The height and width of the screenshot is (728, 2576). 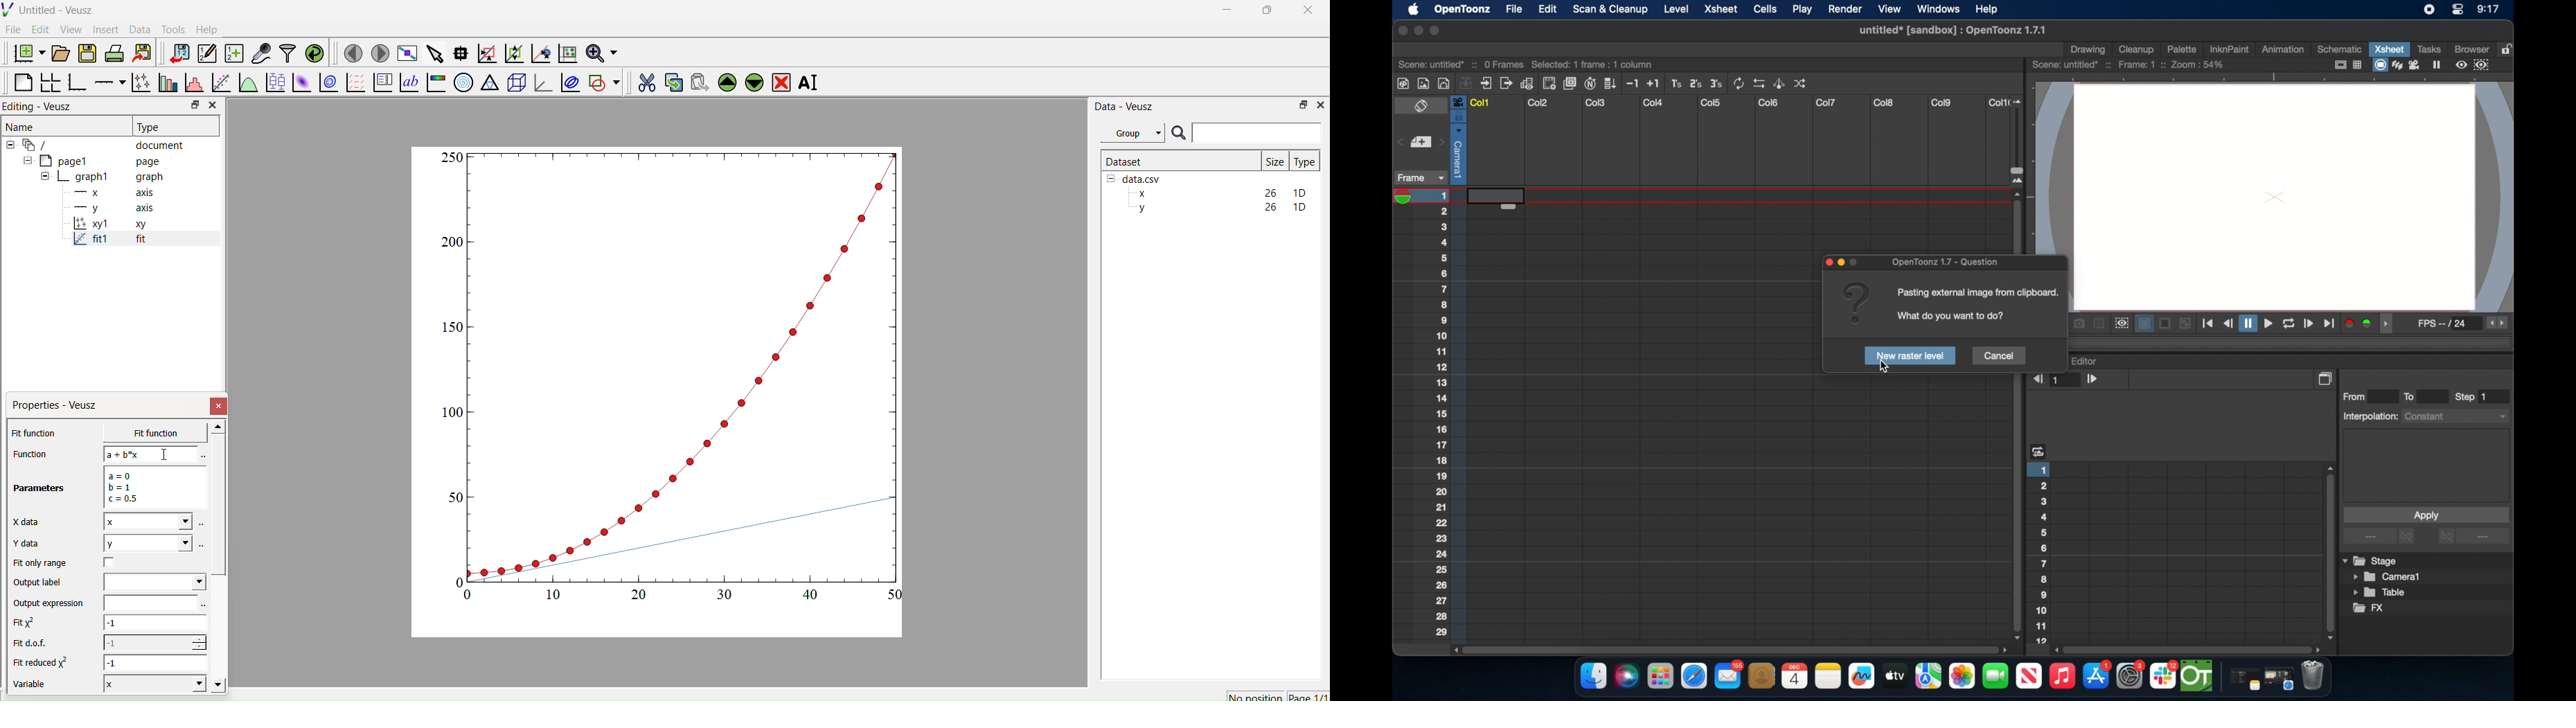 What do you see at coordinates (202, 526) in the screenshot?
I see `Select using dataset browser` at bounding box center [202, 526].